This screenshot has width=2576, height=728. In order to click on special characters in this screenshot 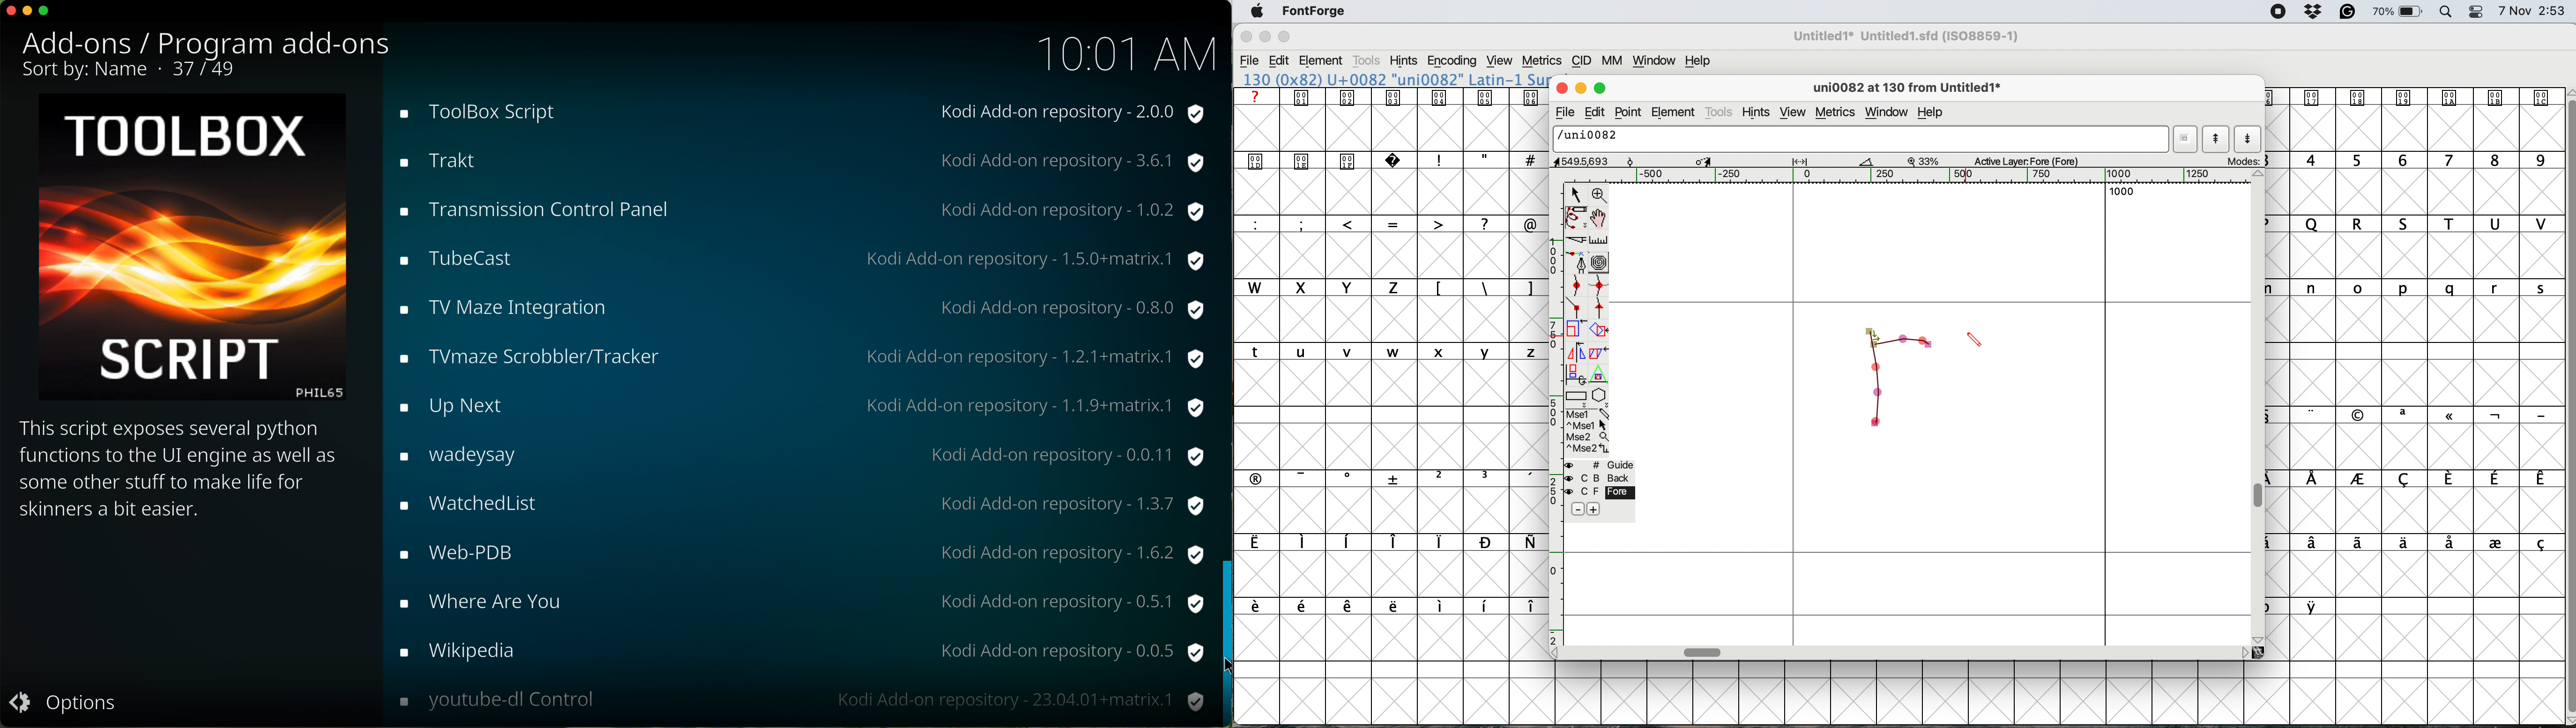, I will do `click(1385, 543)`.